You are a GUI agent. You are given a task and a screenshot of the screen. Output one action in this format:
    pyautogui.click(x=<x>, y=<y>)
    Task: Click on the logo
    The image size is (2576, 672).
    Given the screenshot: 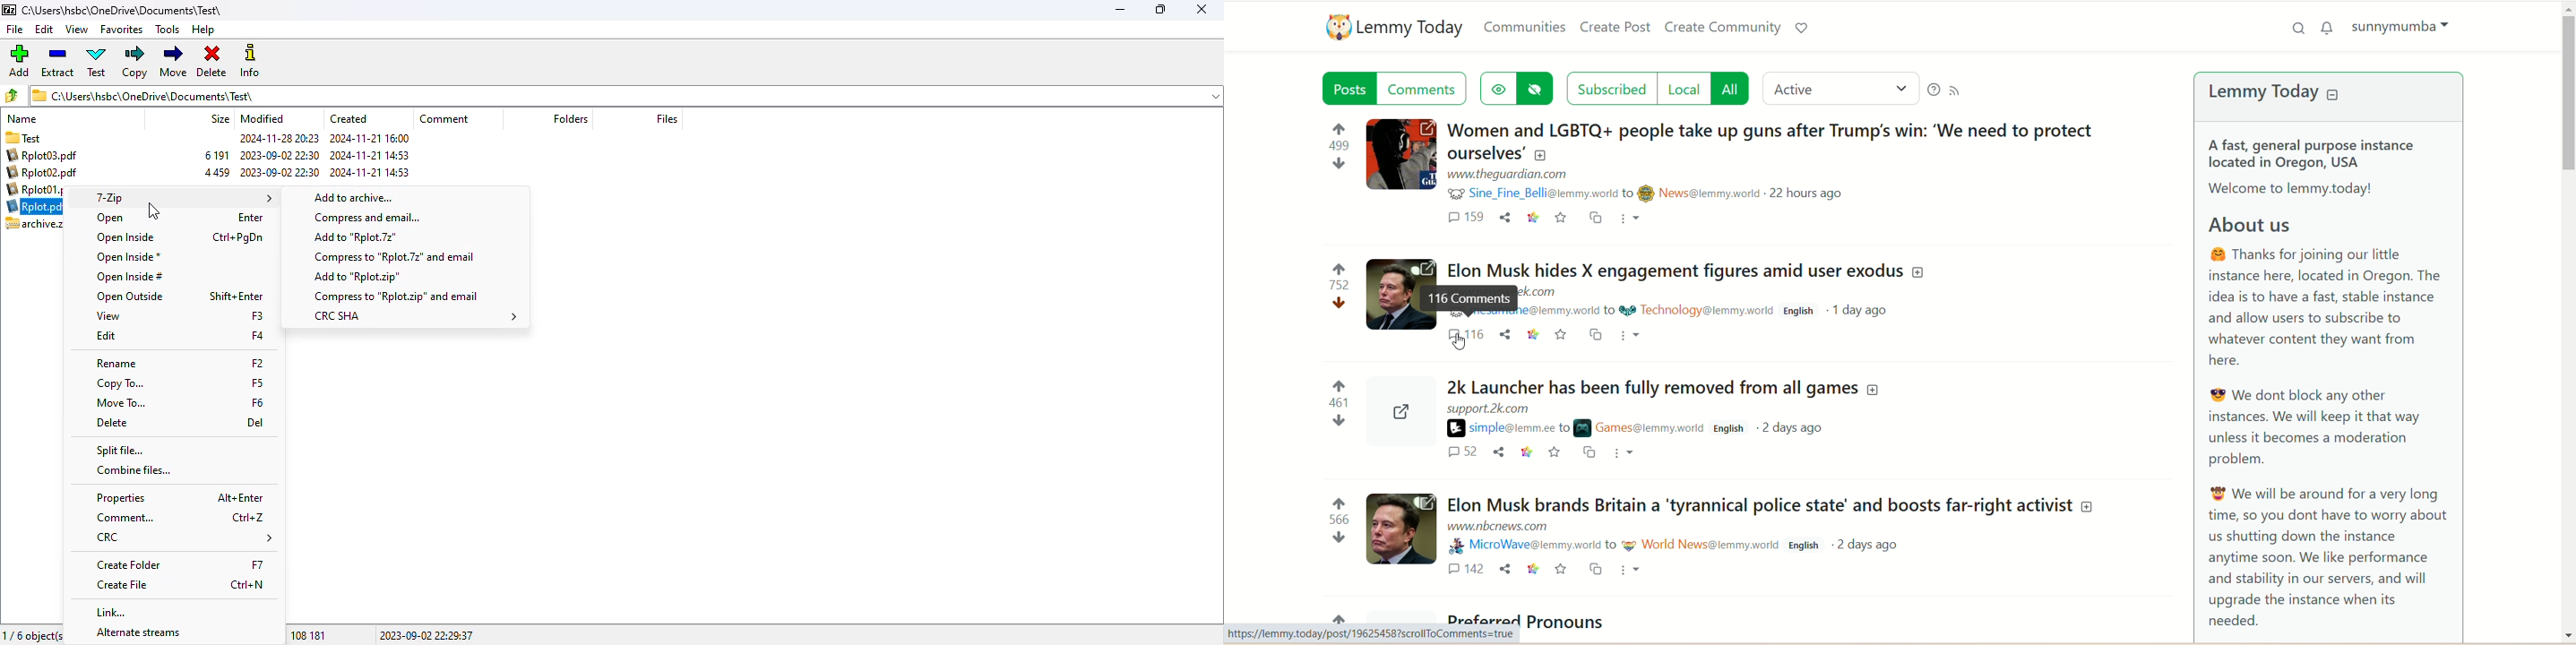 What is the action you would take?
    pyautogui.click(x=1337, y=26)
    